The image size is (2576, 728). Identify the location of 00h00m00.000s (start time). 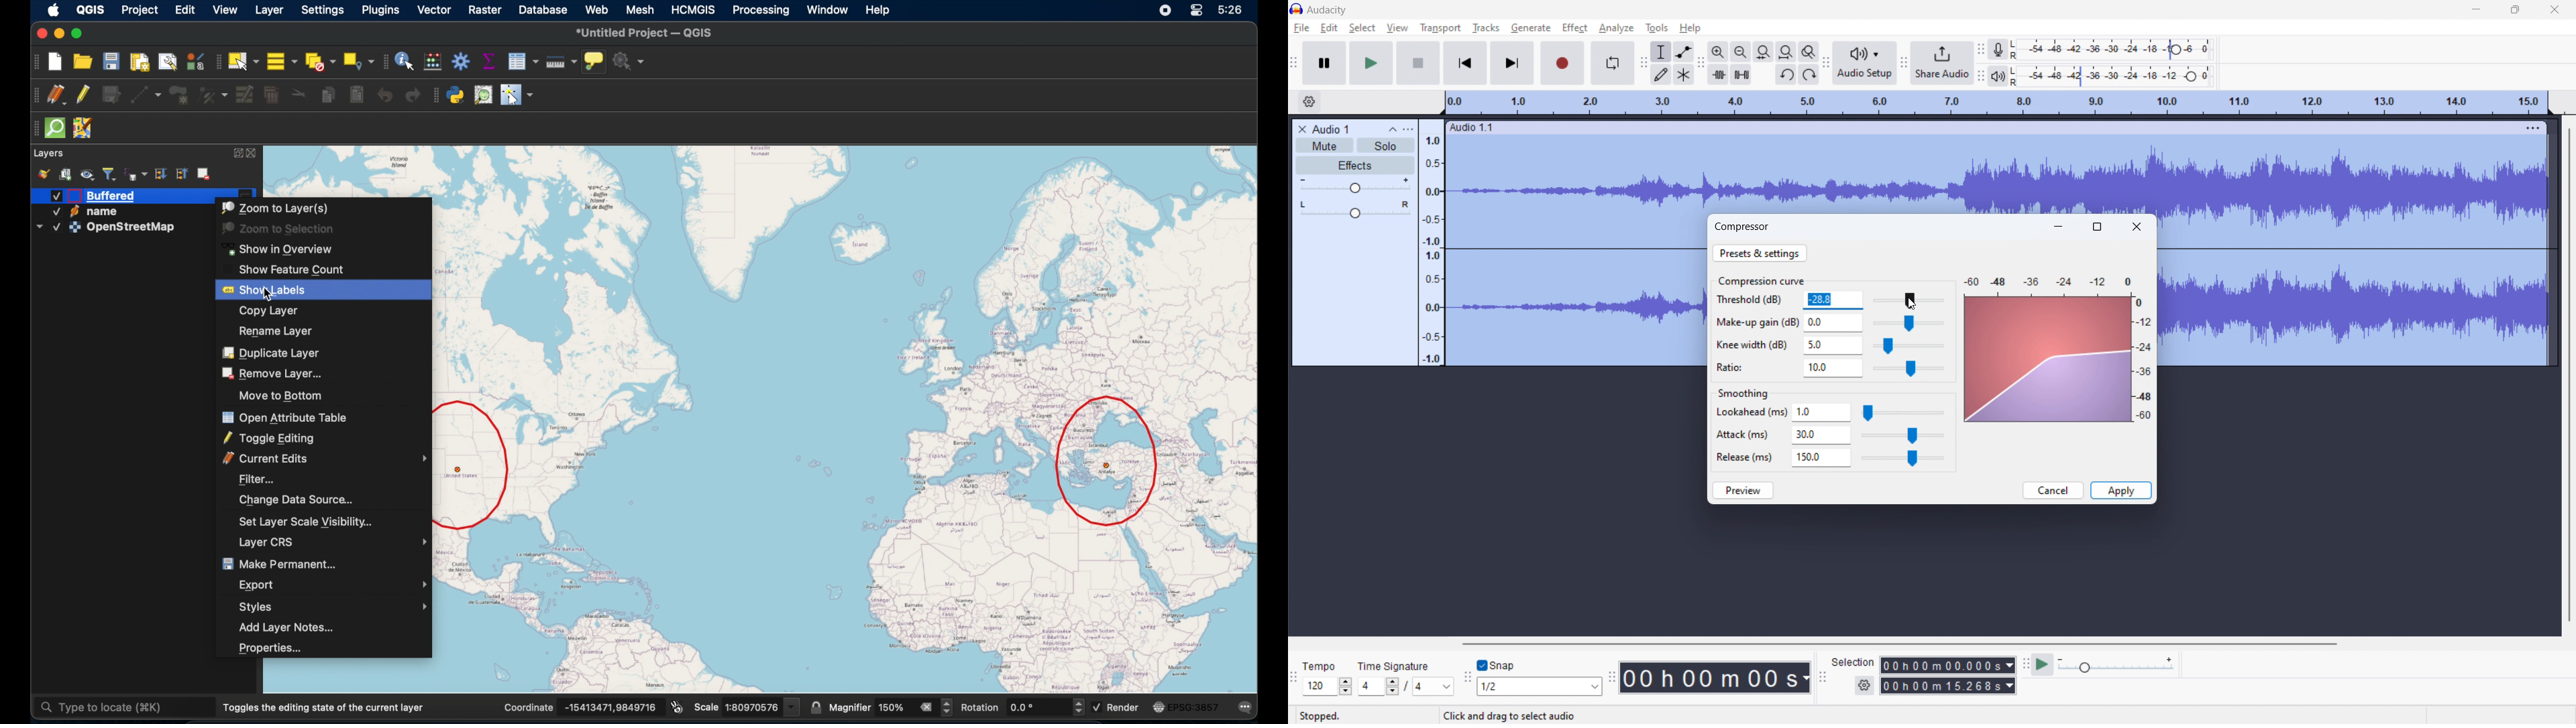
(1947, 662).